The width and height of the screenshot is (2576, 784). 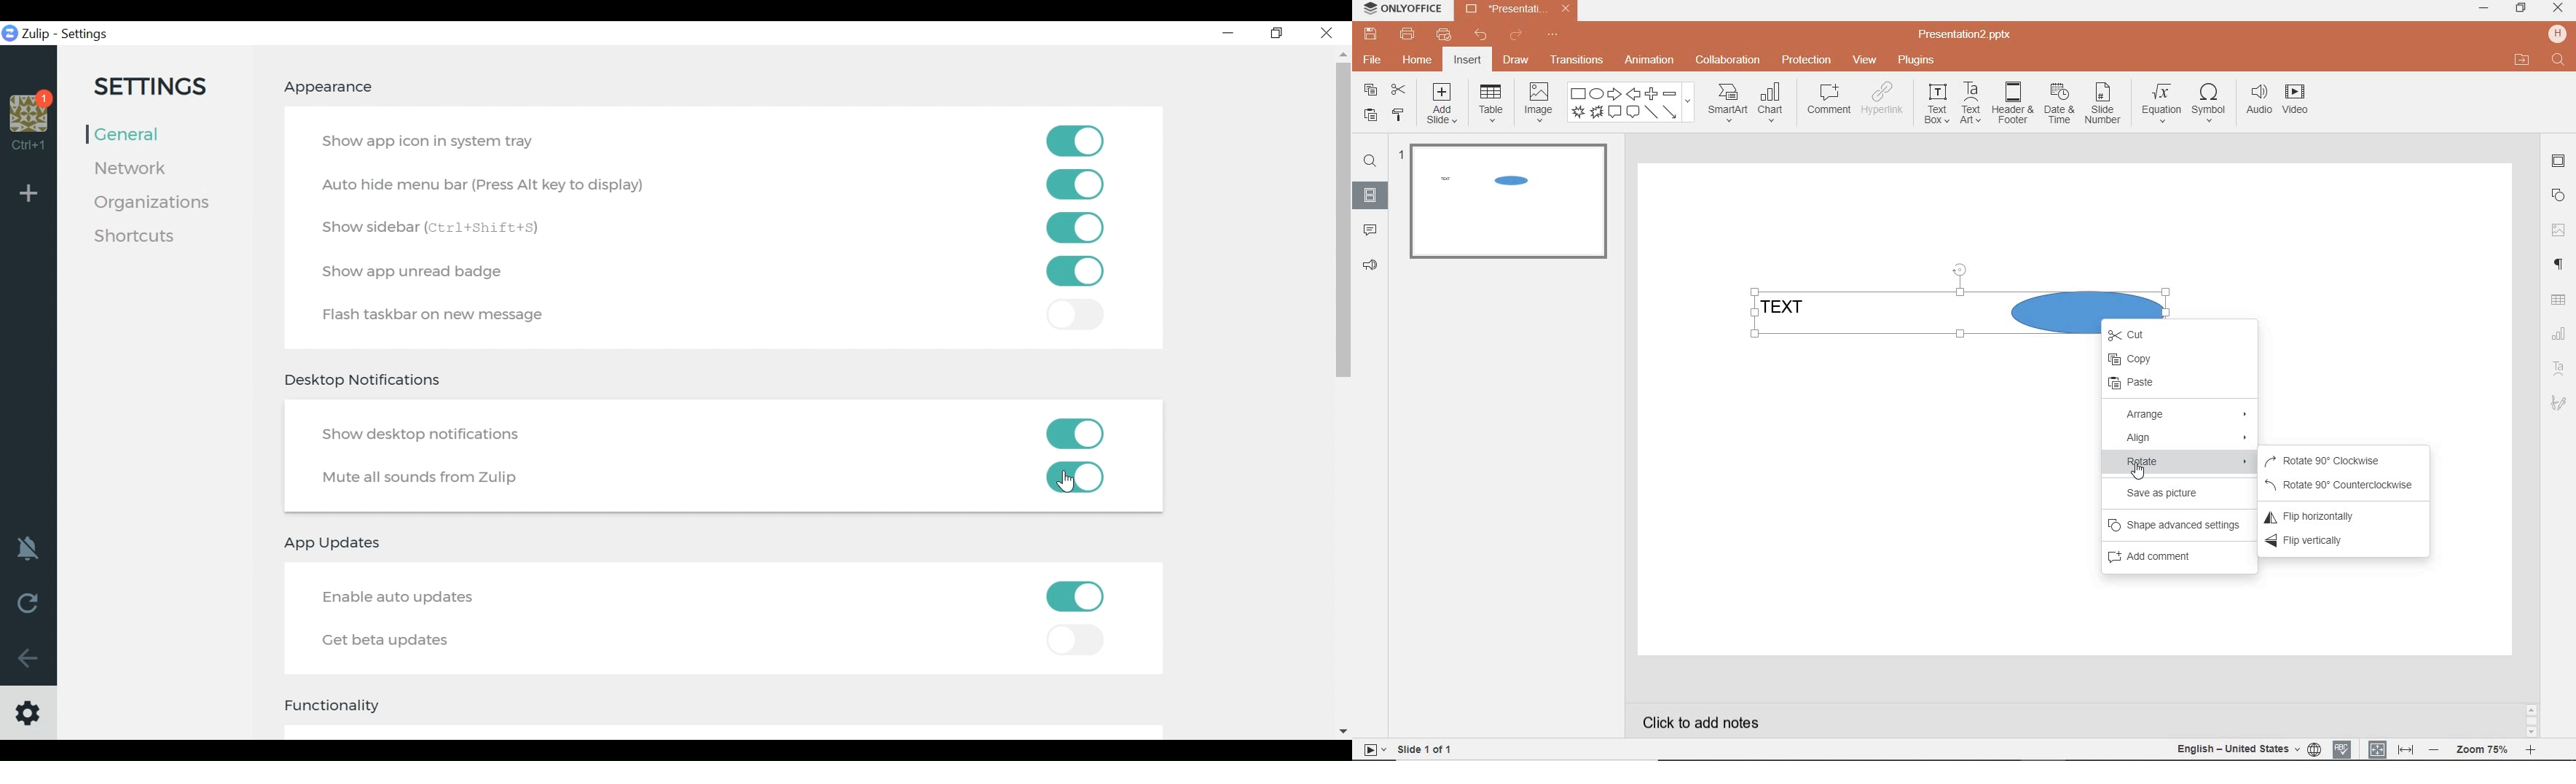 What do you see at coordinates (1774, 101) in the screenshot?
I see `chart` at bounding box center [1774, 101].